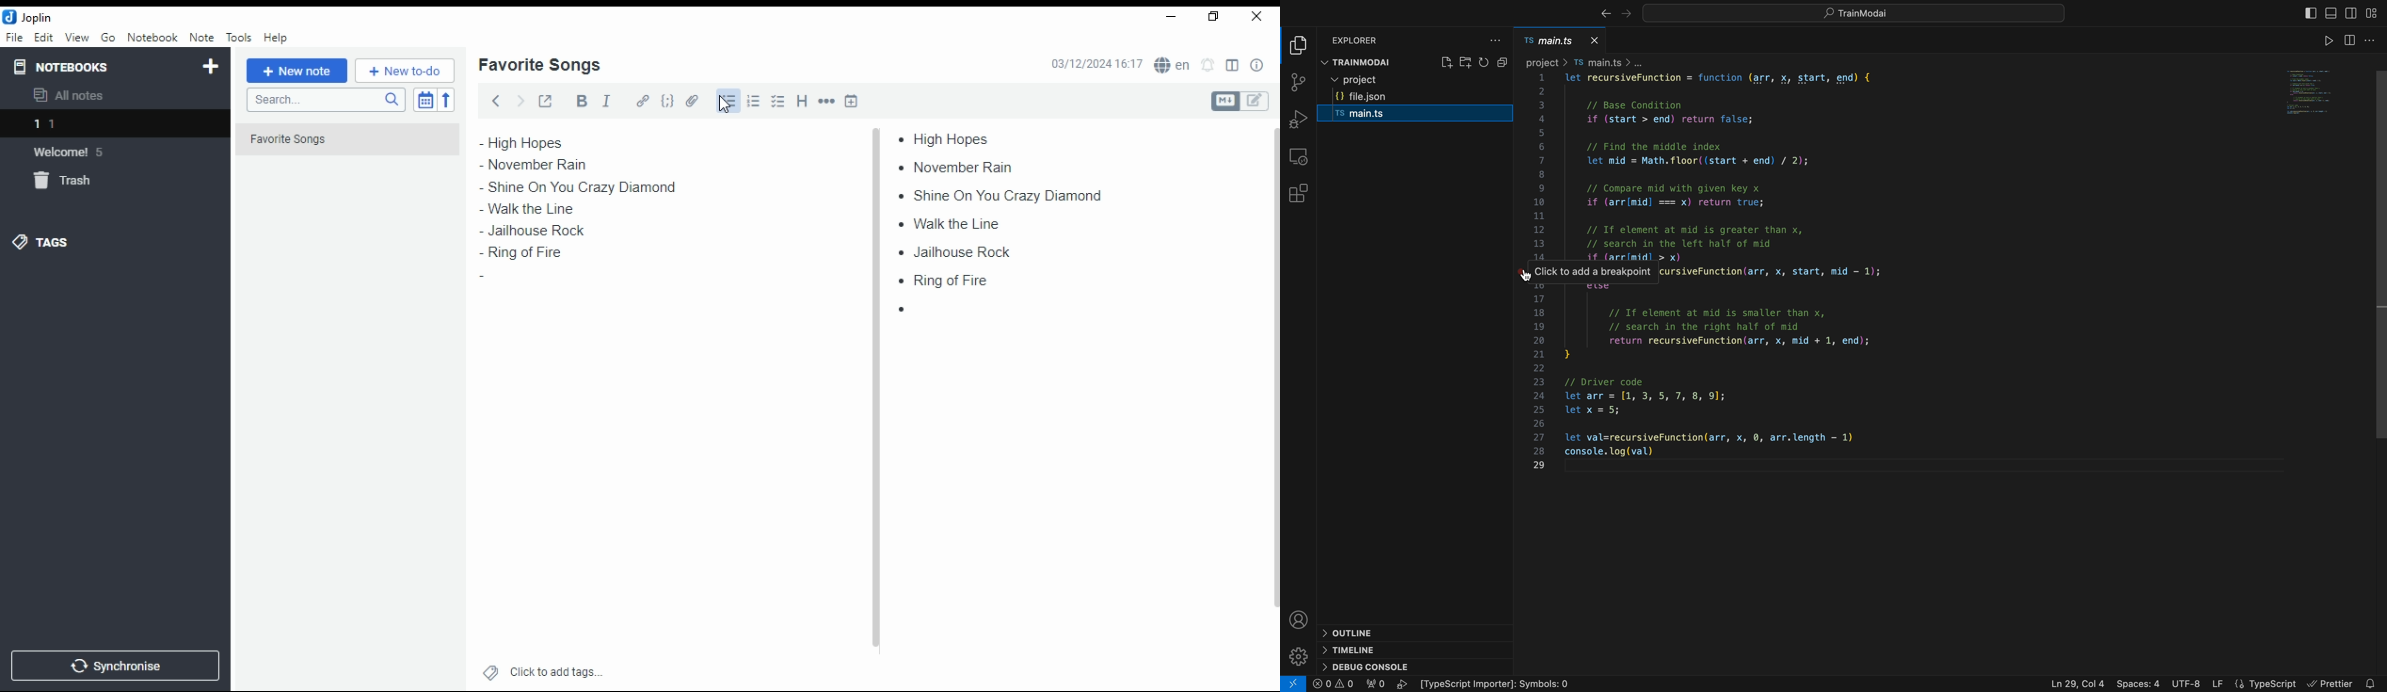 The image size is (2408, 700). I want to click on tags, so click(41, 241).